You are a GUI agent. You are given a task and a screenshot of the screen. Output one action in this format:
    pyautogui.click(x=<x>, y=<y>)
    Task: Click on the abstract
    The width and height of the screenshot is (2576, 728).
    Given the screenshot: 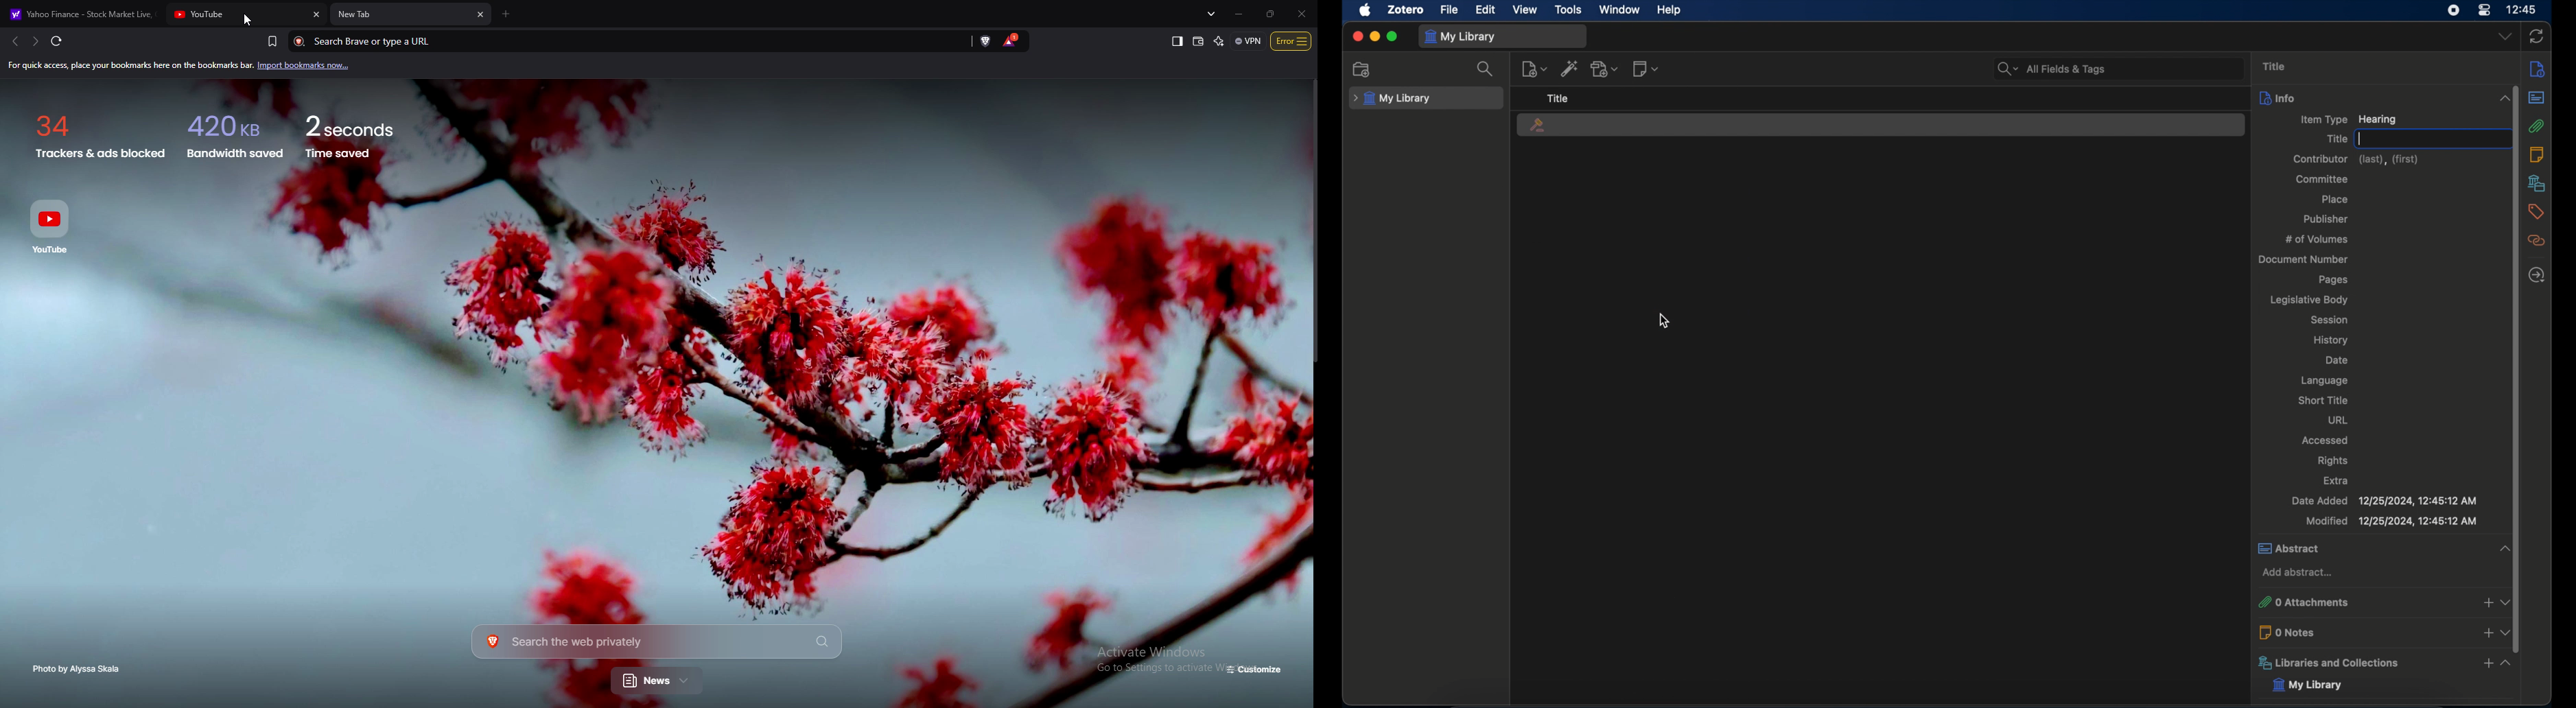 What is the action you would take?
    pyautogui.click(x=2383, y=548)
    